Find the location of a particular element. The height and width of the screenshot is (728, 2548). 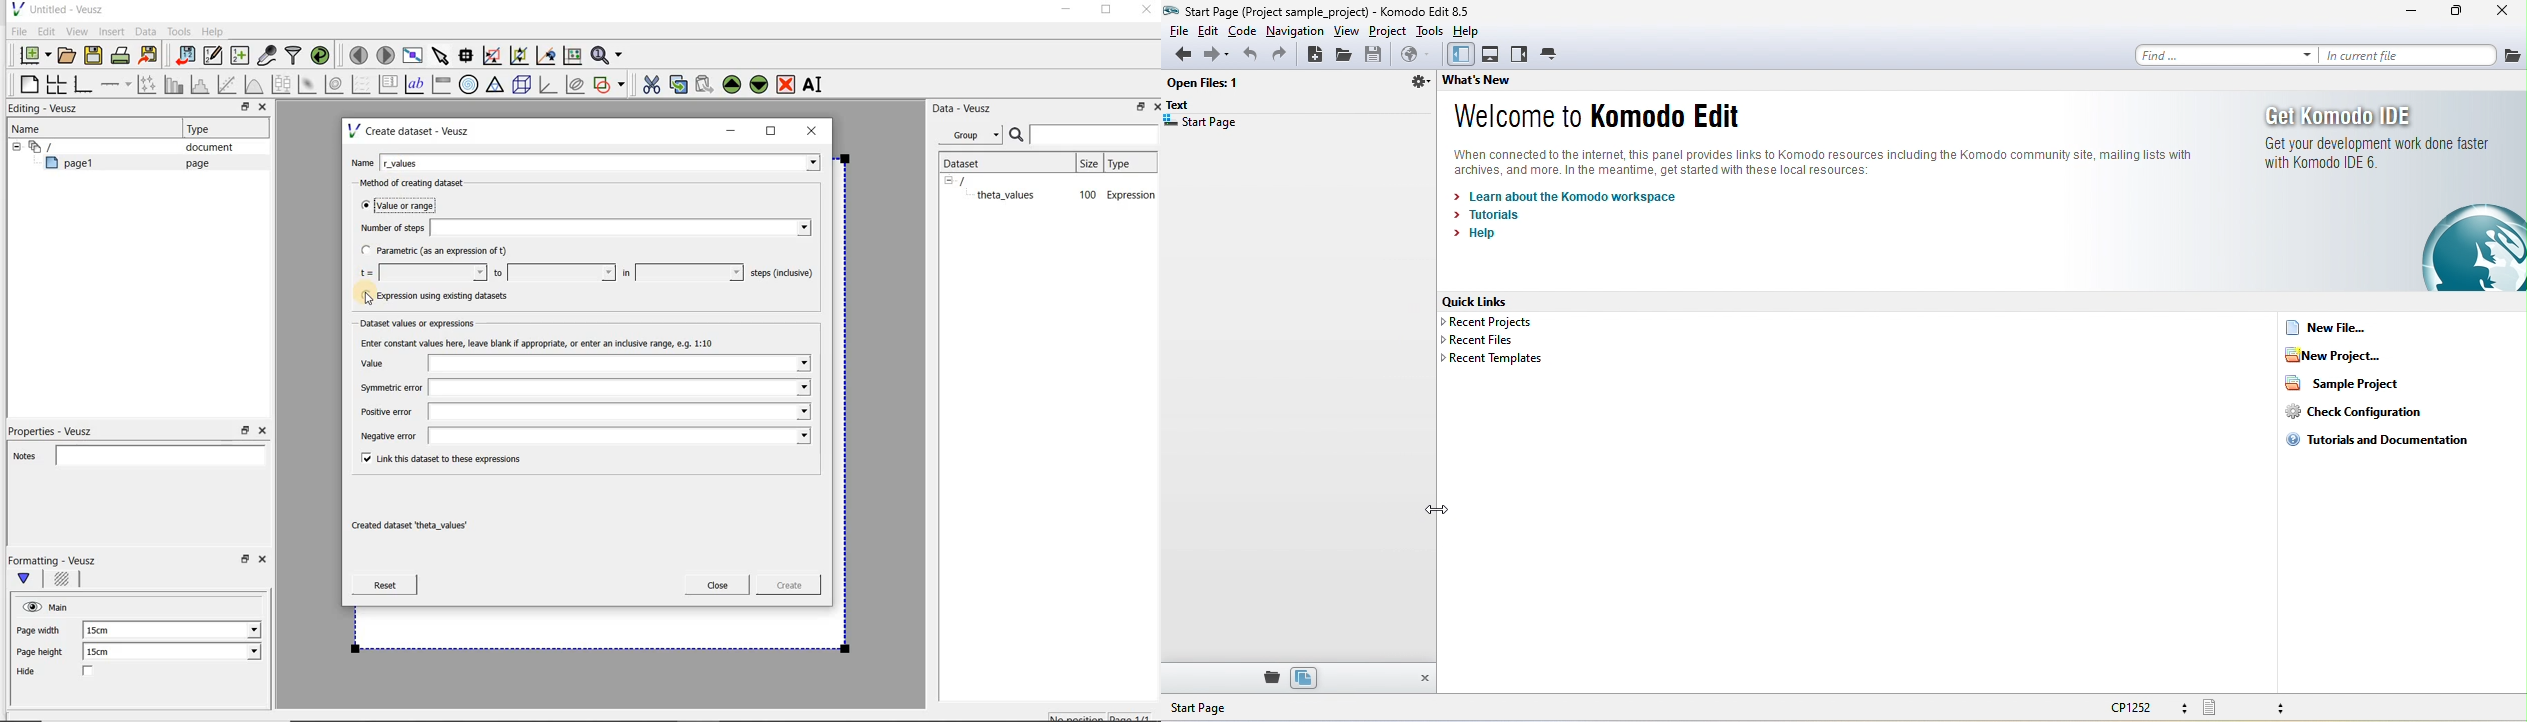

hide sub menu is located at coordinates (950, 180).